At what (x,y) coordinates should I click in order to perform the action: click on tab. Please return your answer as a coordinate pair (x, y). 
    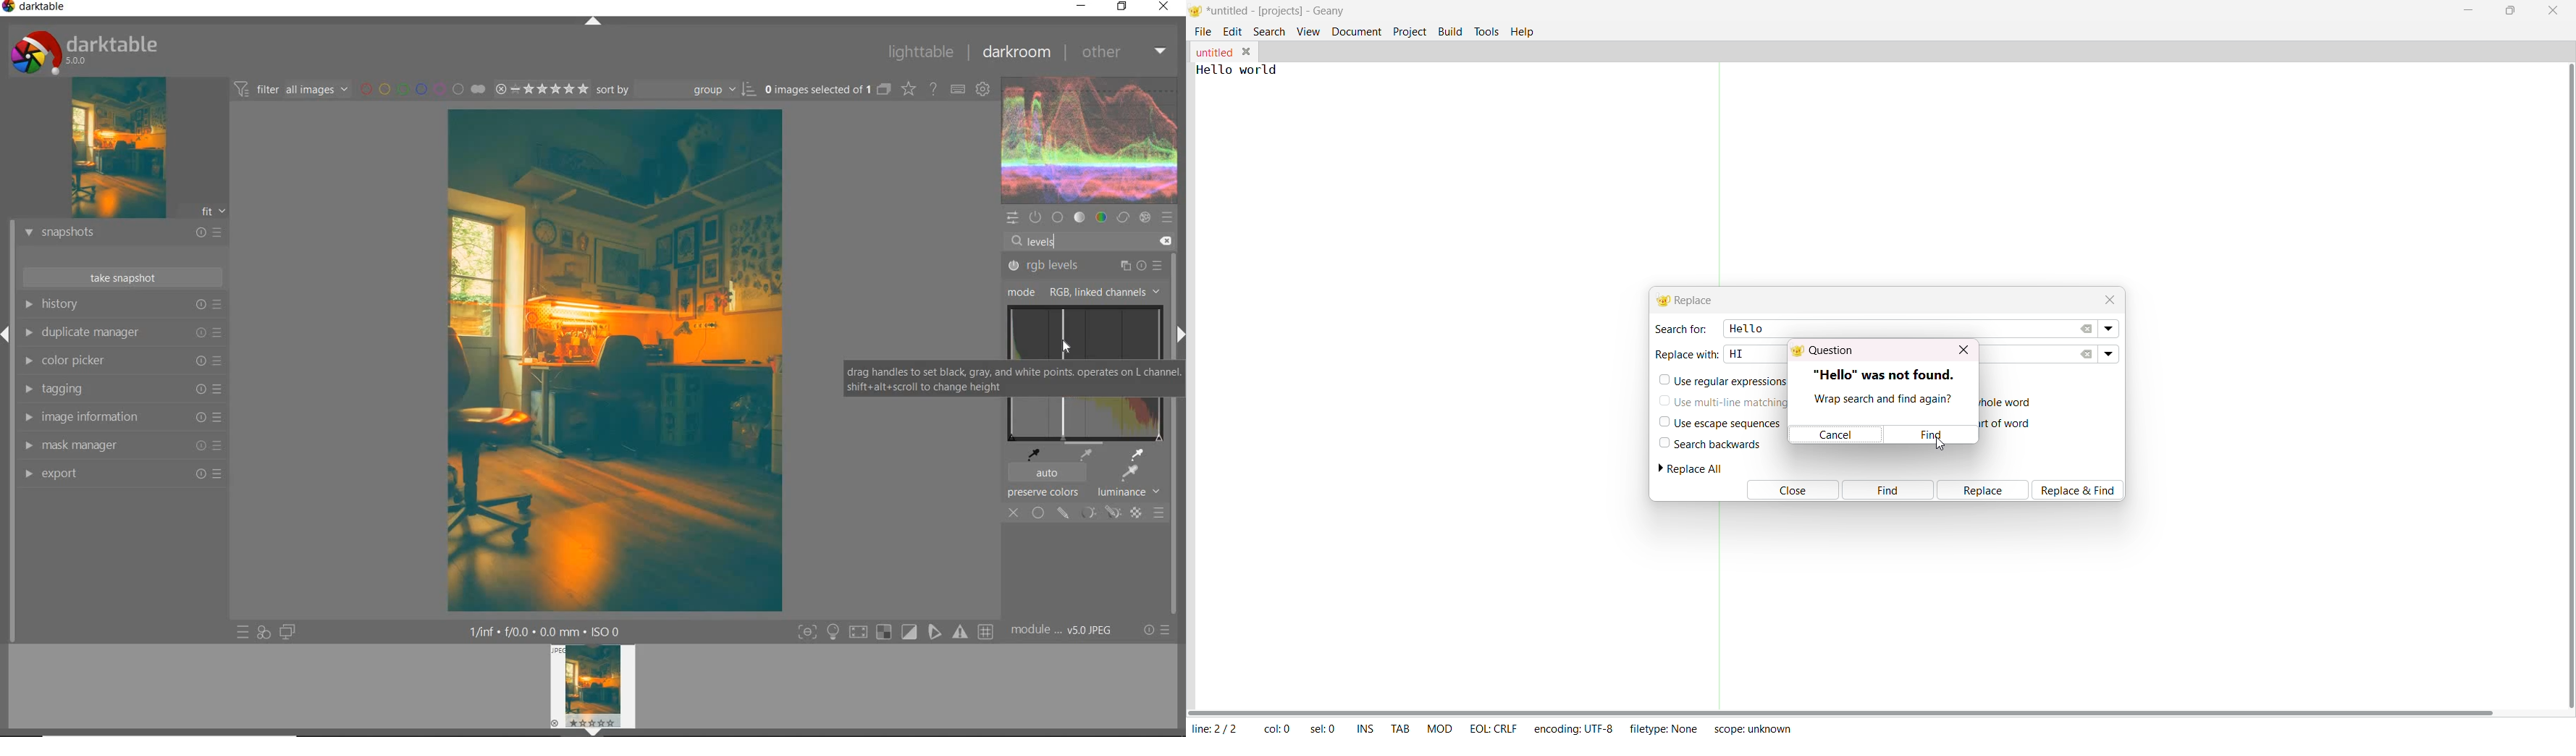
    Looking at the image, I should click on (1401, 730).